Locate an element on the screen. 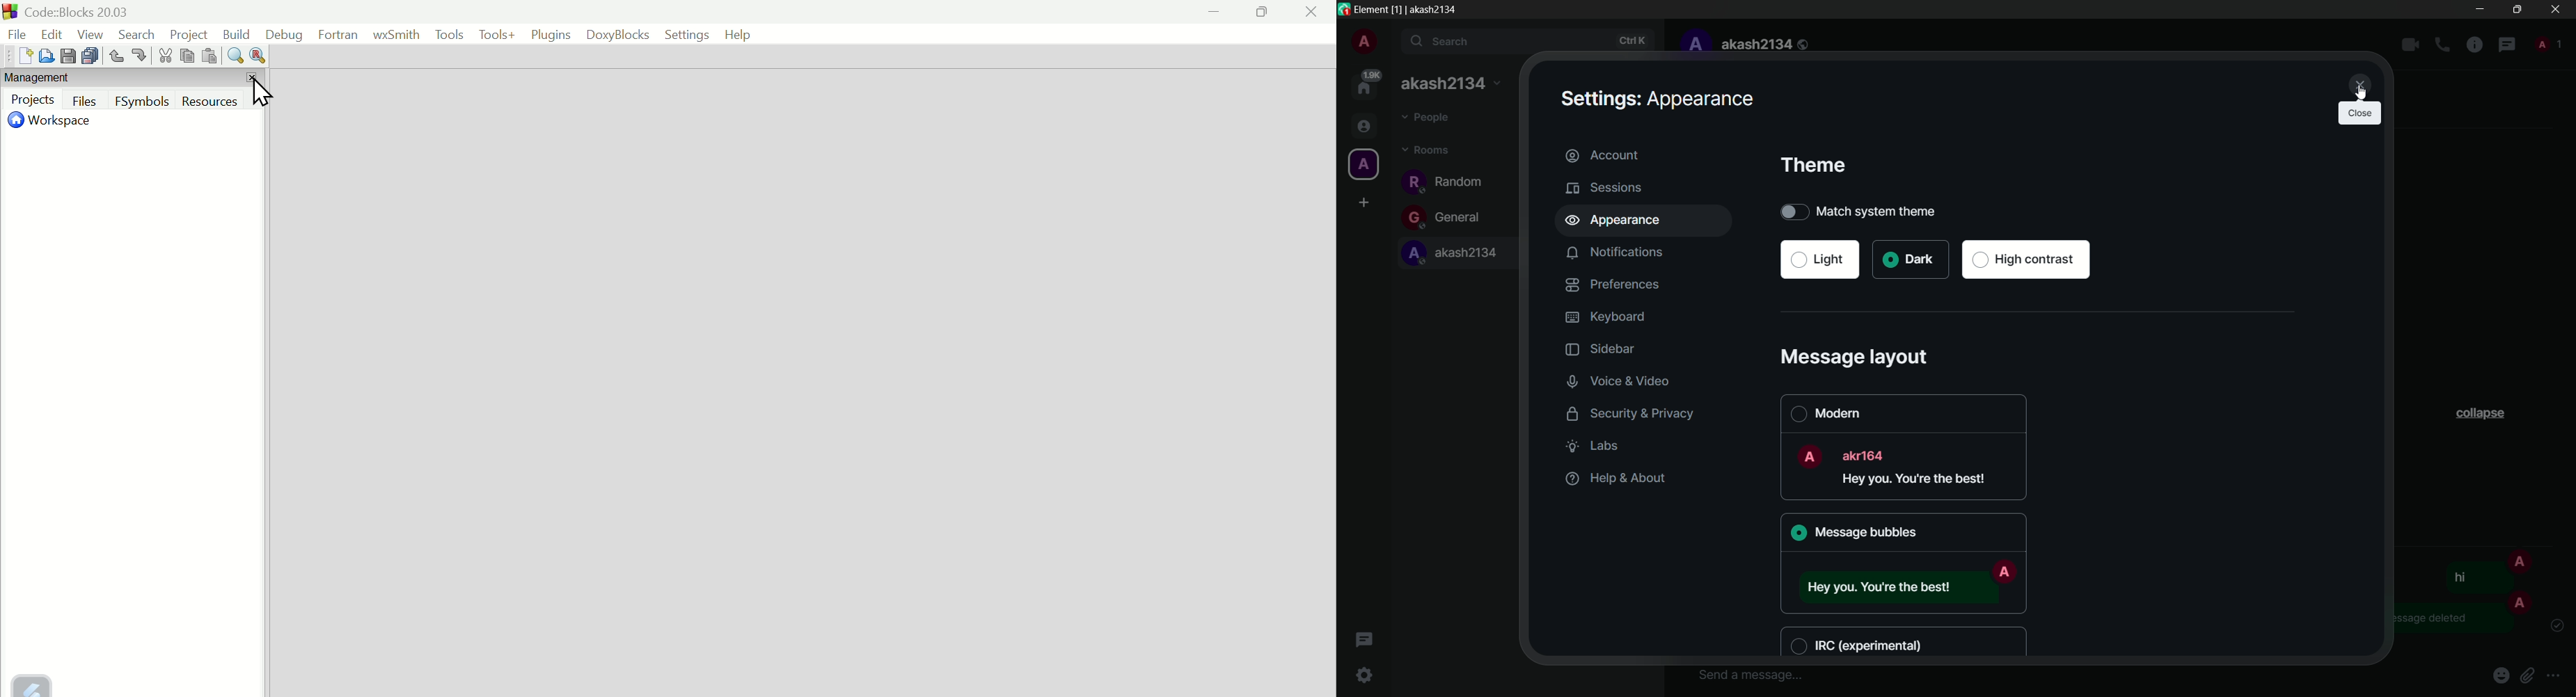  people icon is located at coordinates (1362, 127).